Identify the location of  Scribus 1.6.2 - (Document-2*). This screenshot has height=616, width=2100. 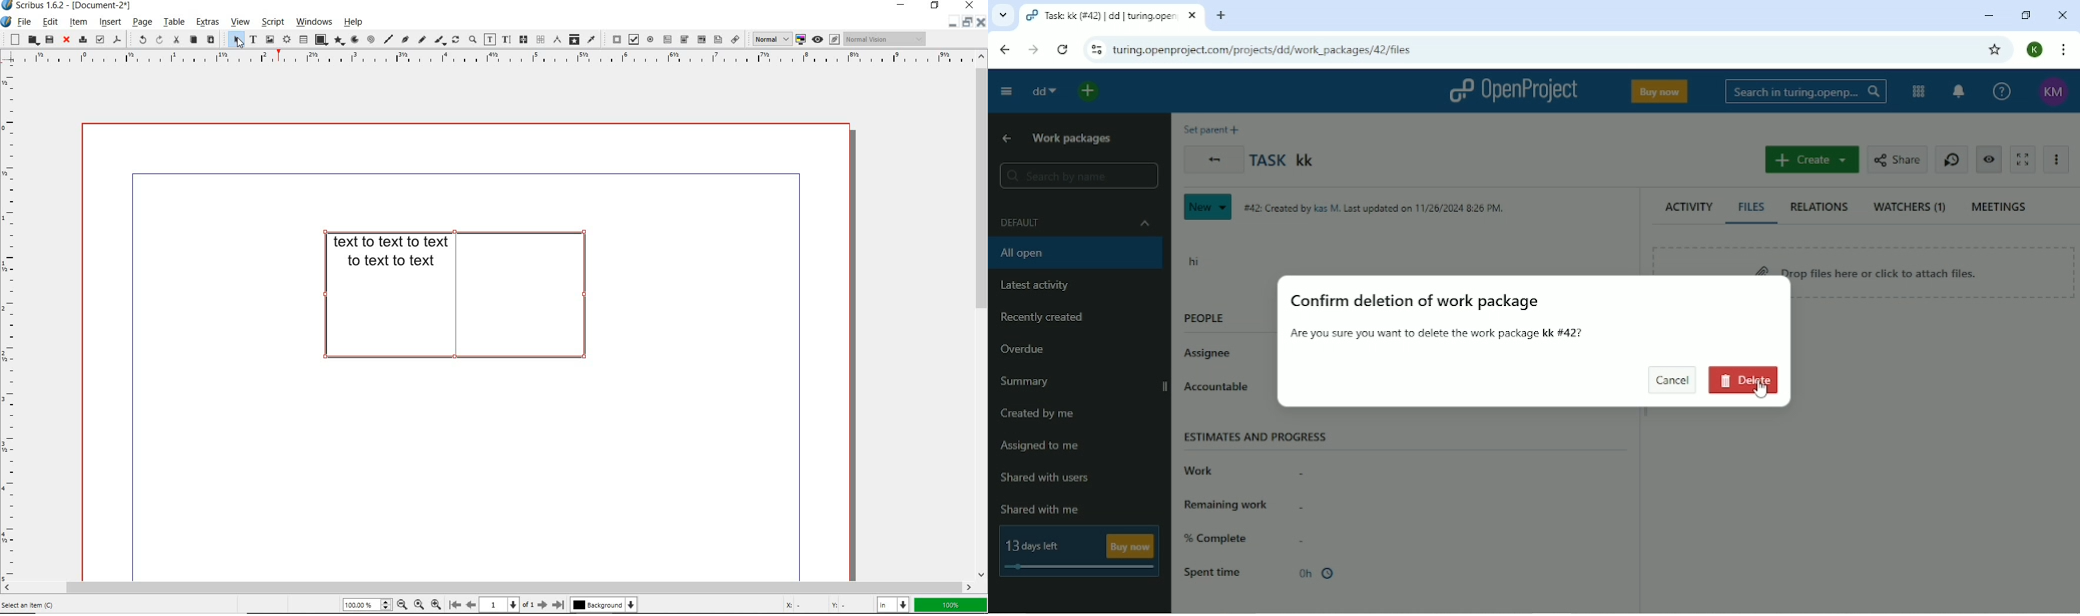
(74, 6).